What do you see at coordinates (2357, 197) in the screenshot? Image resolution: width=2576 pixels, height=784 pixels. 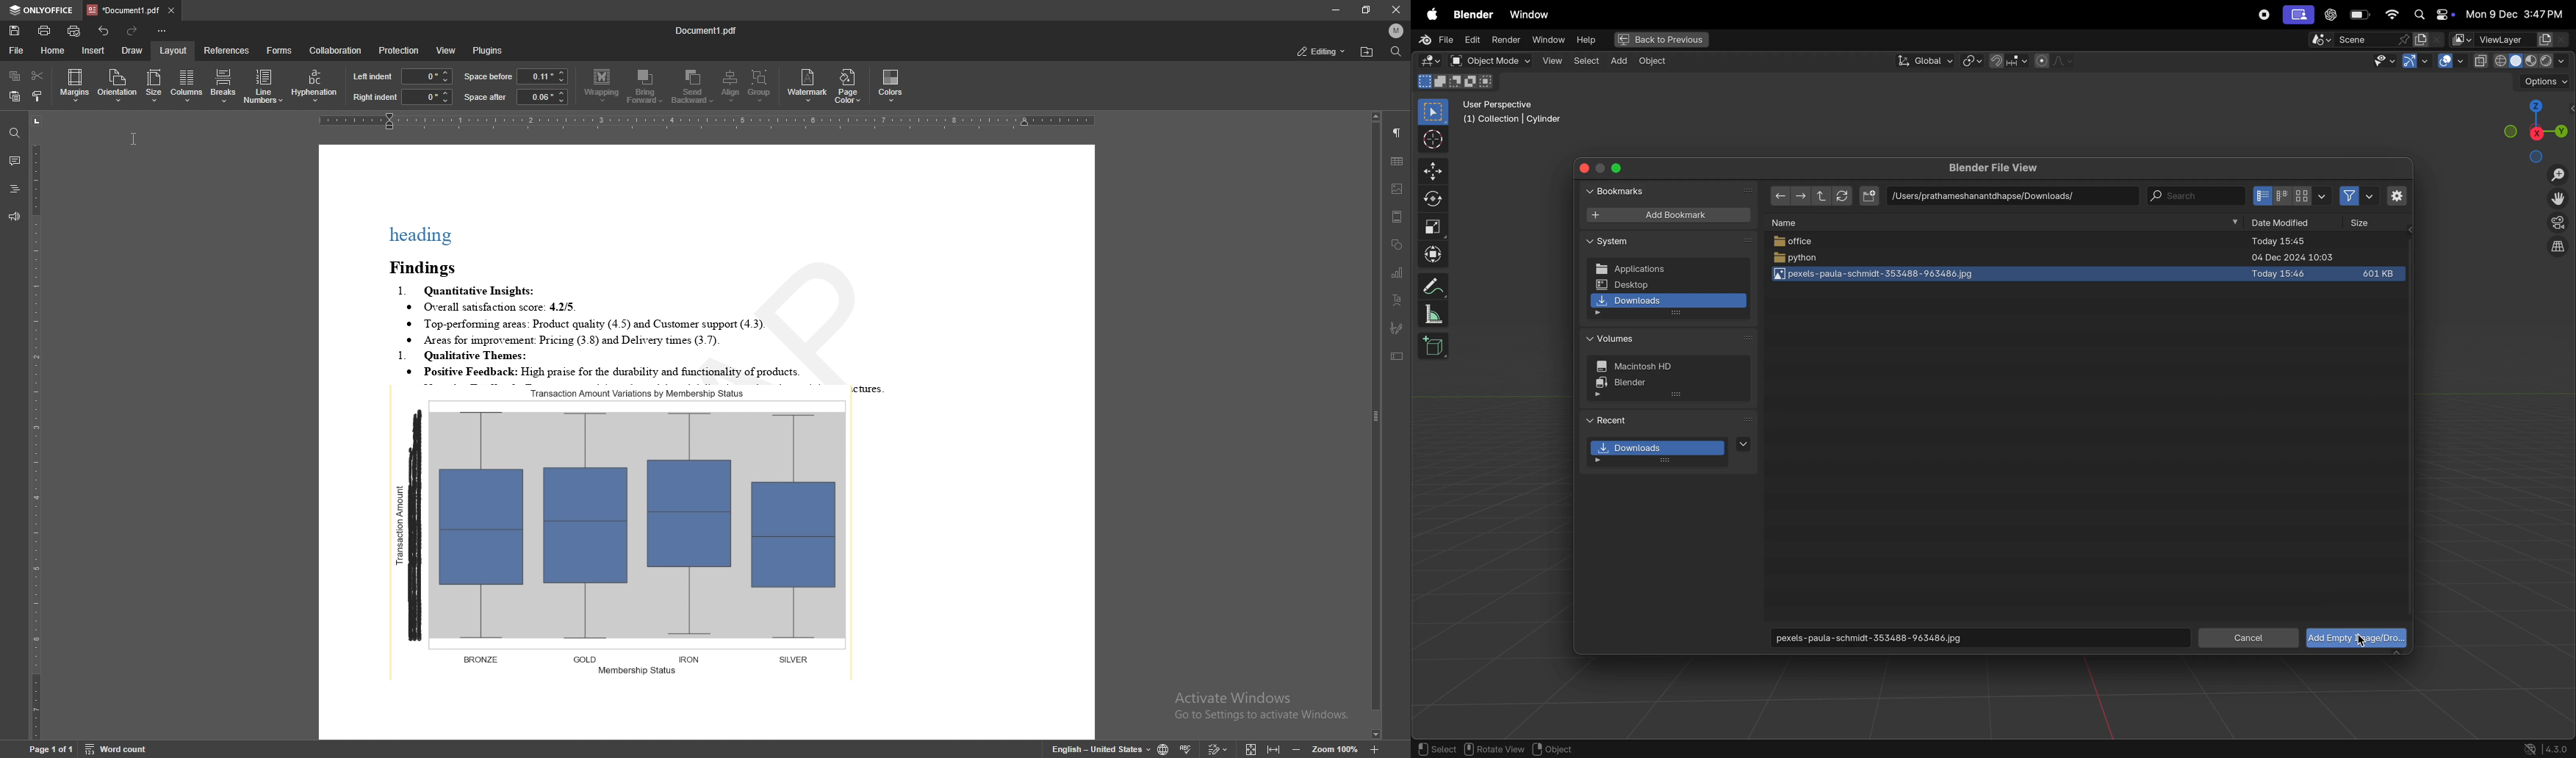 I see `filters` at bounding box center [2357, 197].